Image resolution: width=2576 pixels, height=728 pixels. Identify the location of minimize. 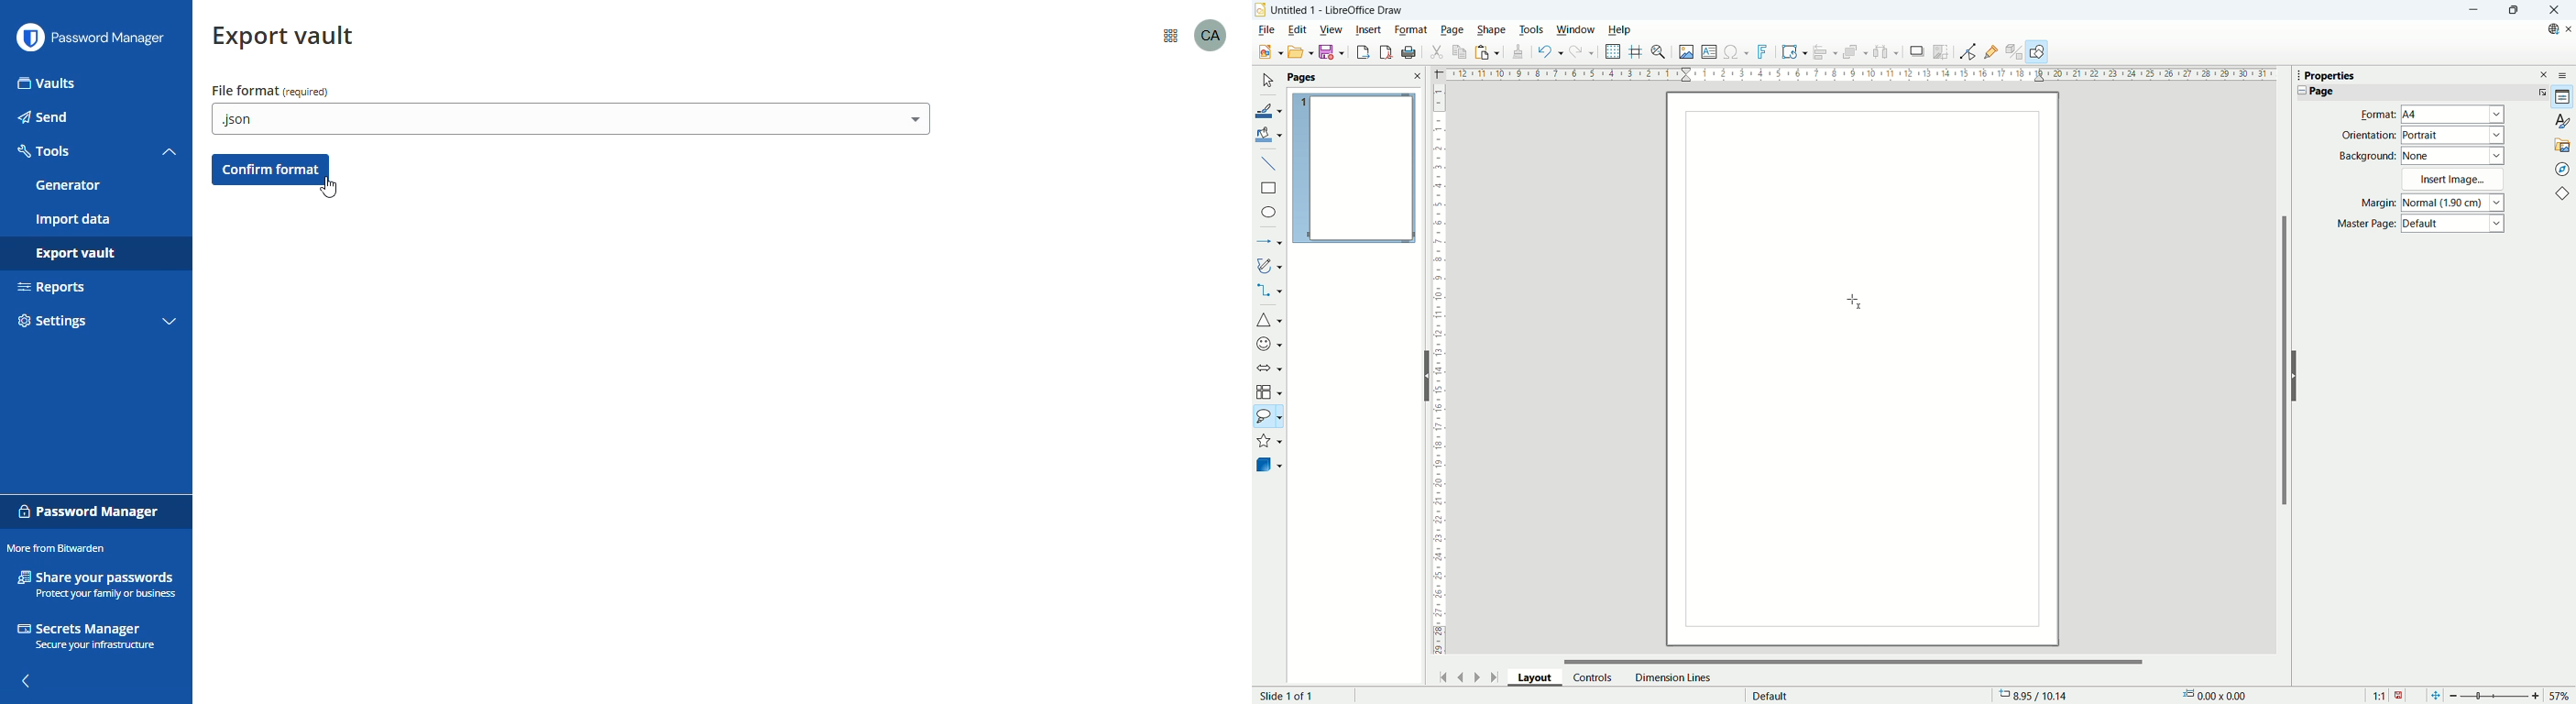
(2472, 10).